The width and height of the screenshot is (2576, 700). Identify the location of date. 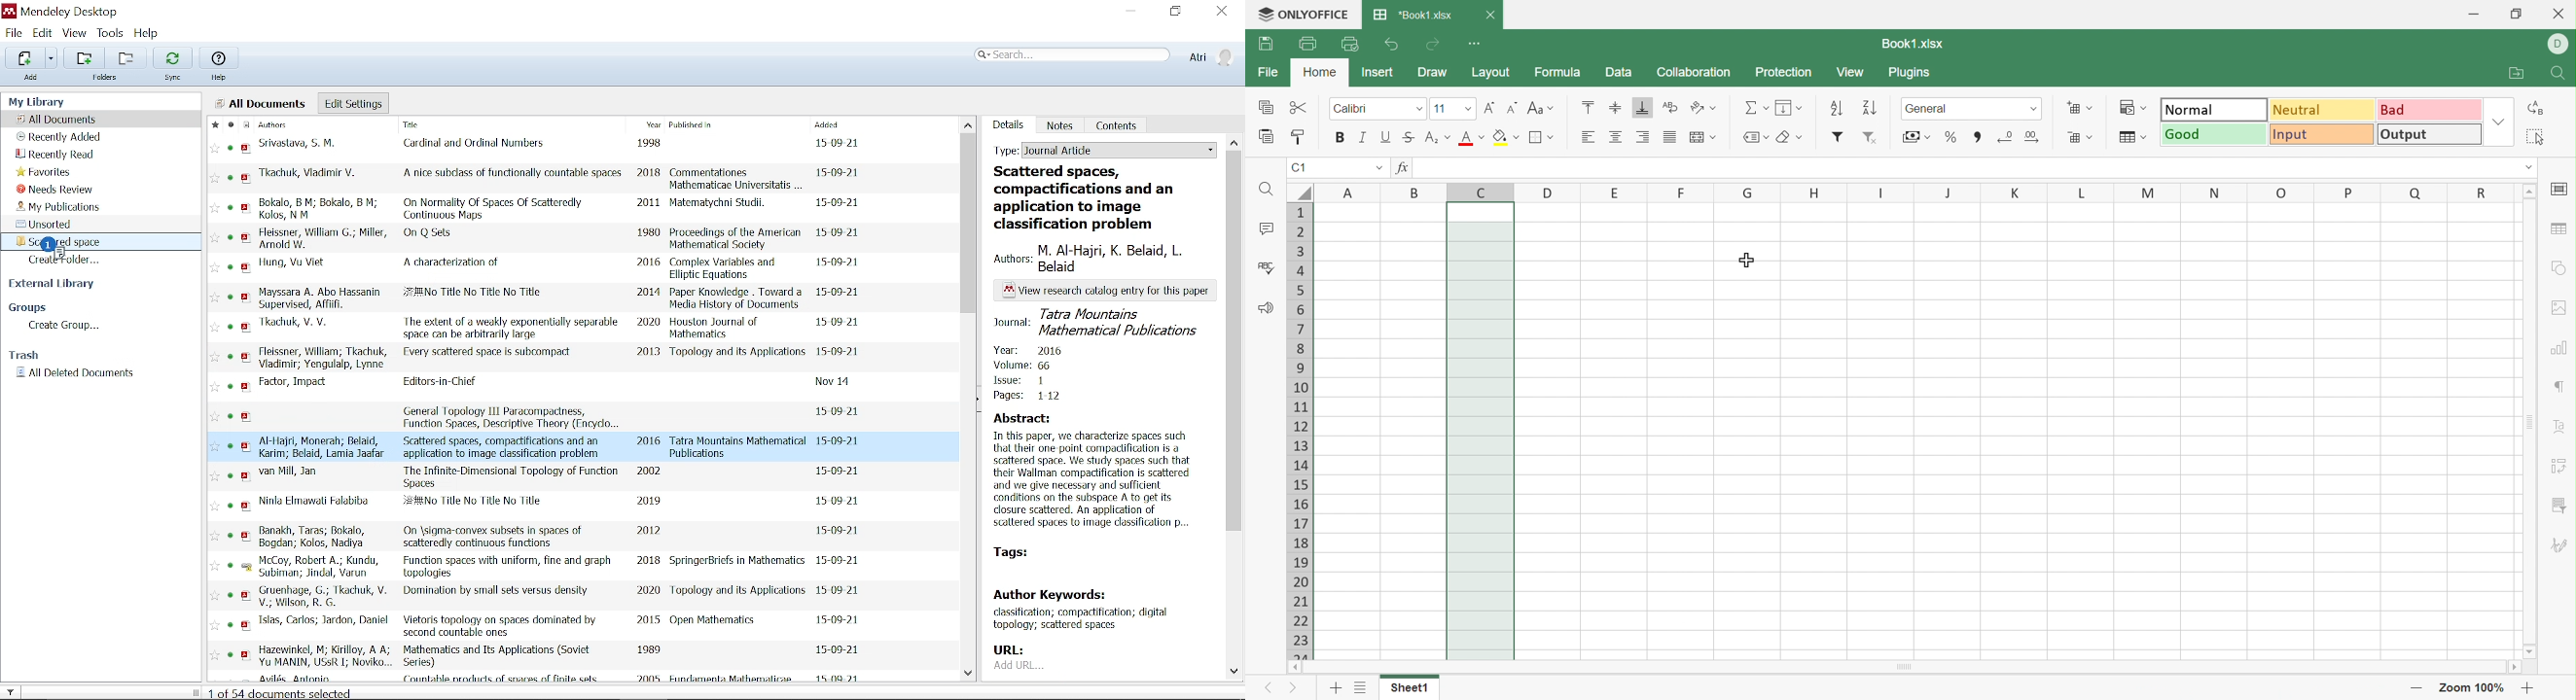
(837, 143).